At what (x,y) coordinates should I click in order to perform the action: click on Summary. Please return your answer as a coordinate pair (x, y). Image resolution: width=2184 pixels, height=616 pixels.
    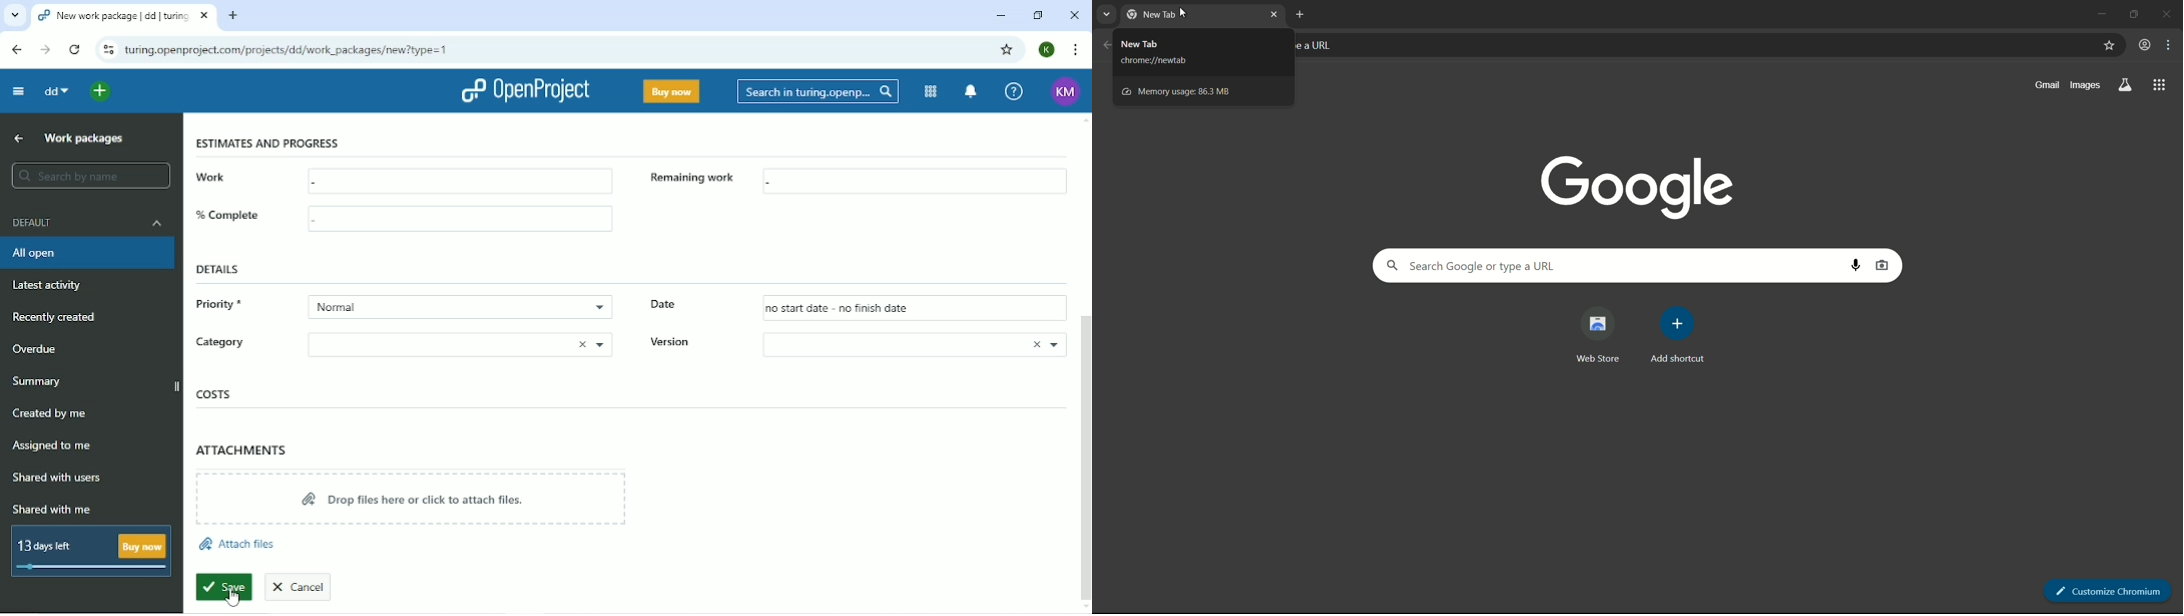
    Looking at the image, I should click on (37, 382).